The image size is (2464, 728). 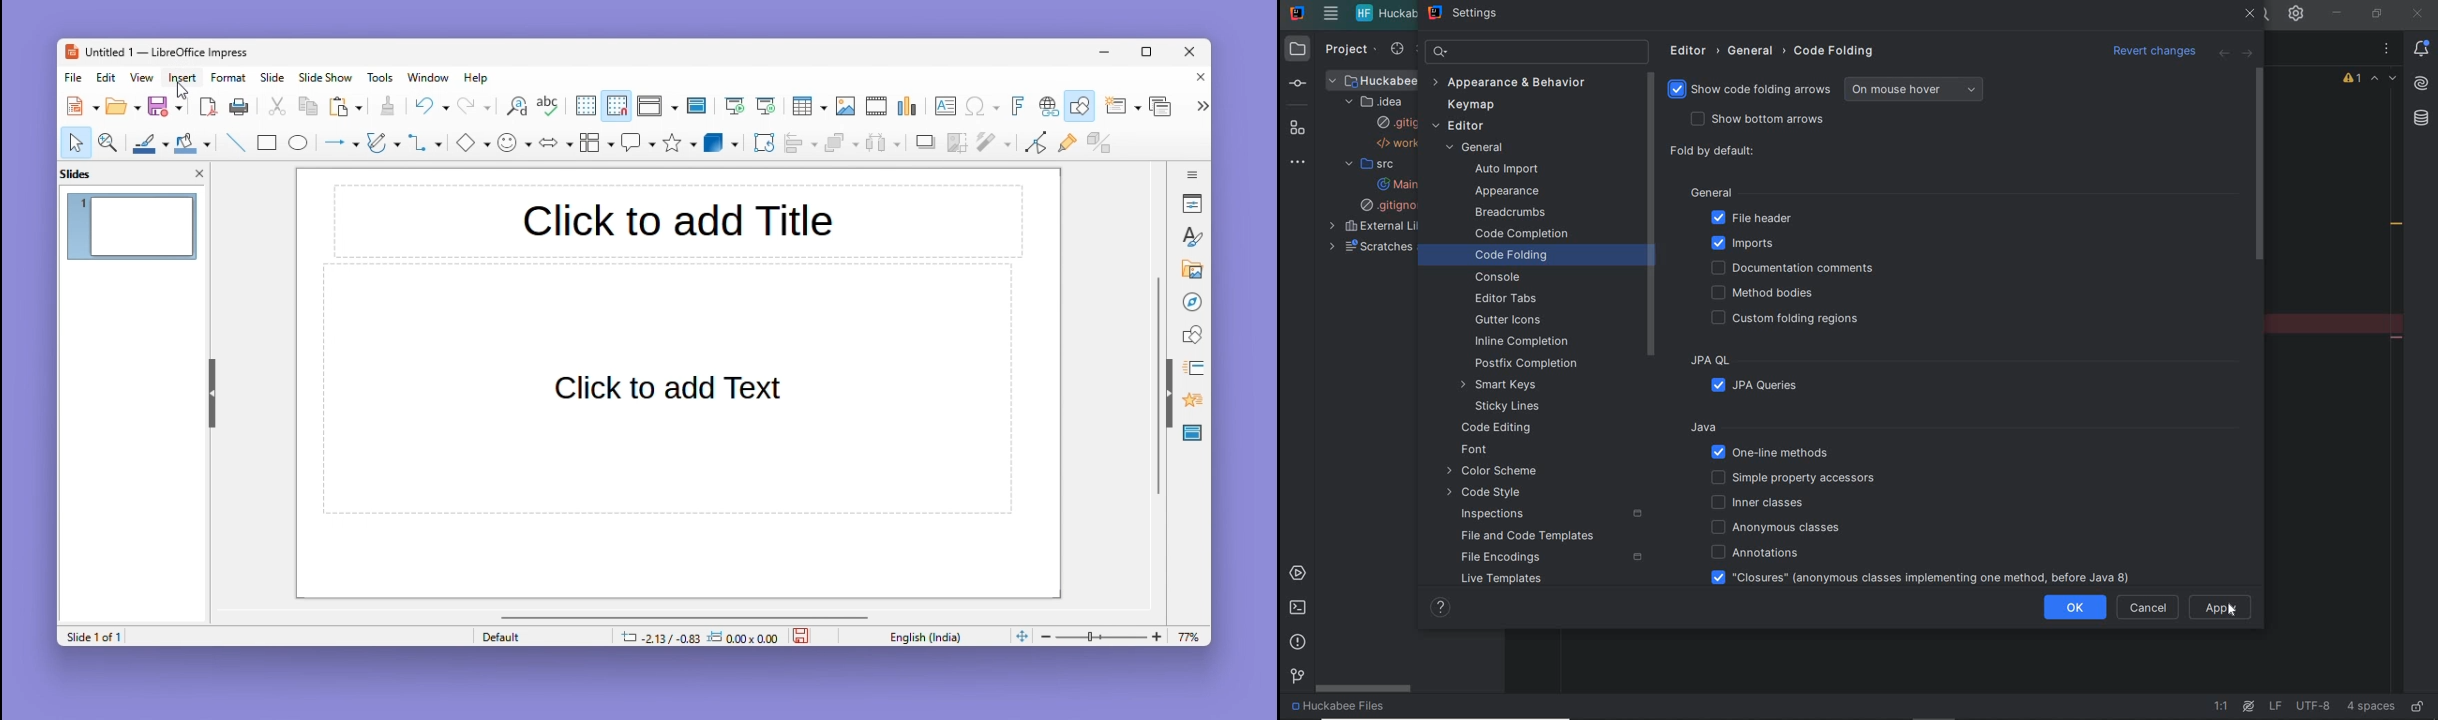 What do you see at coordinates (886, 145) in the screenshot?
I see `Distribute` at bounding box center [886, 145].